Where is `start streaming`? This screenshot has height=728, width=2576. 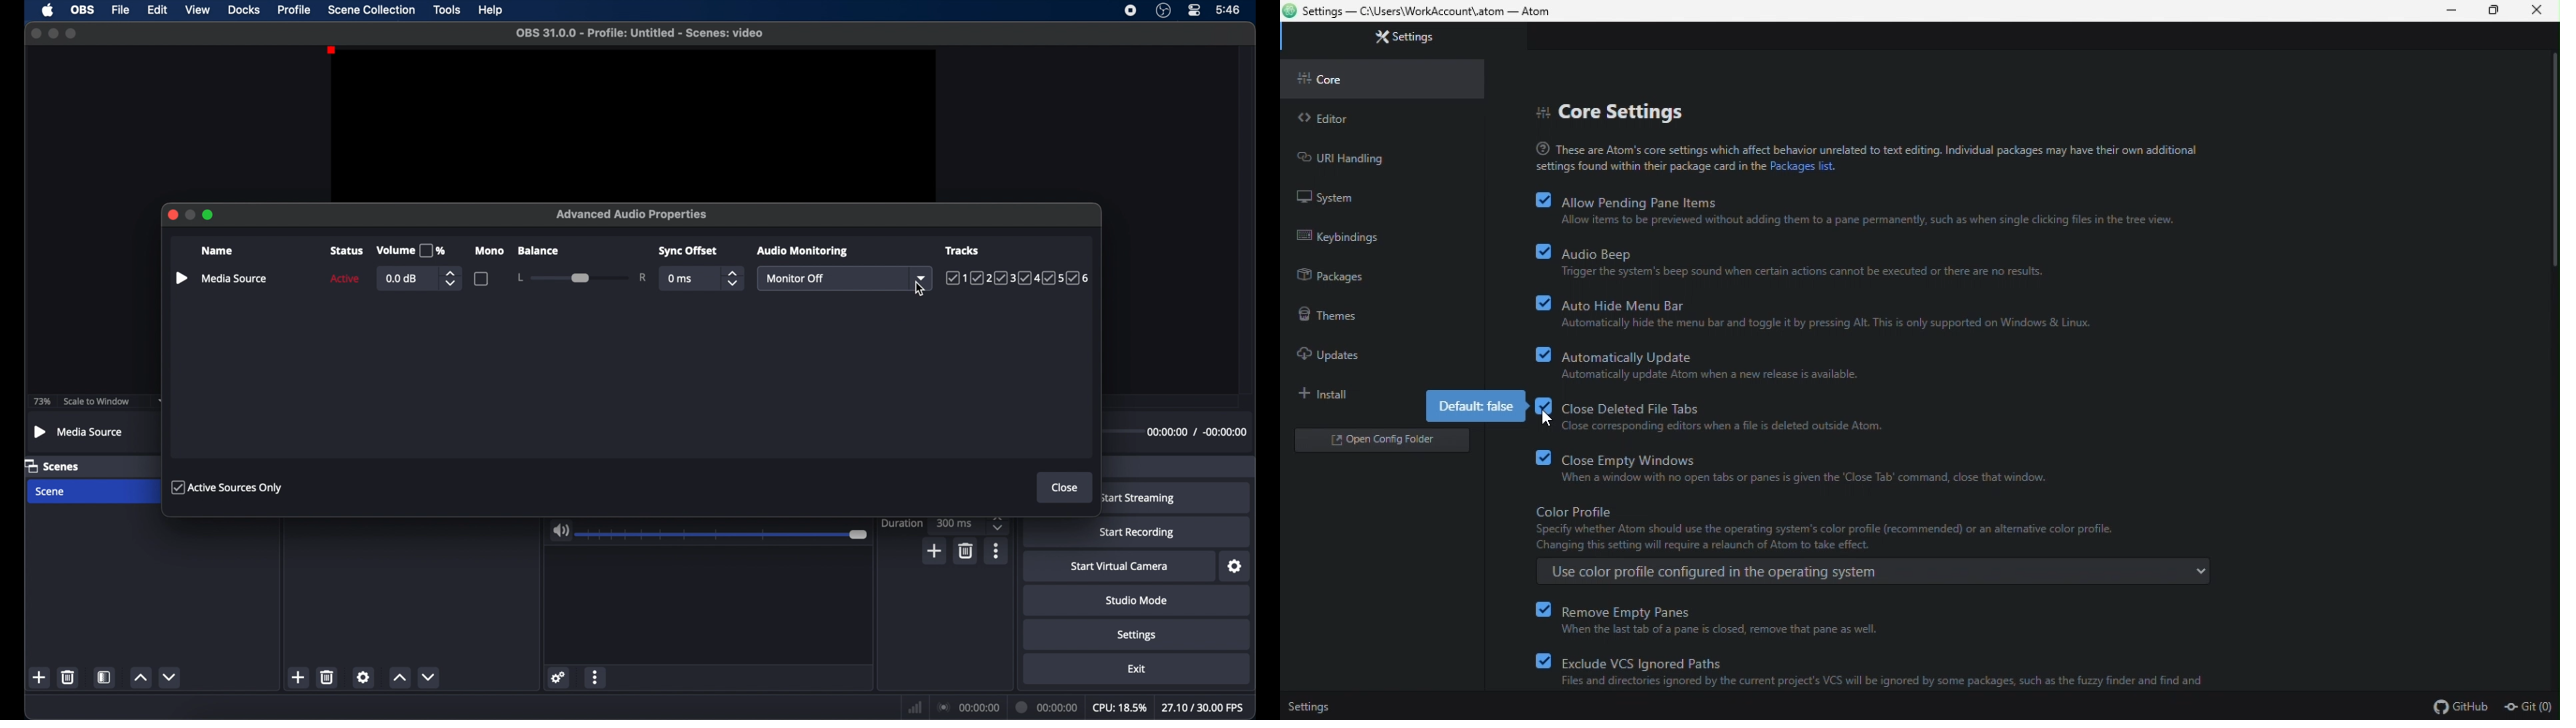 start streaming is located at coordinates (1139, 499).